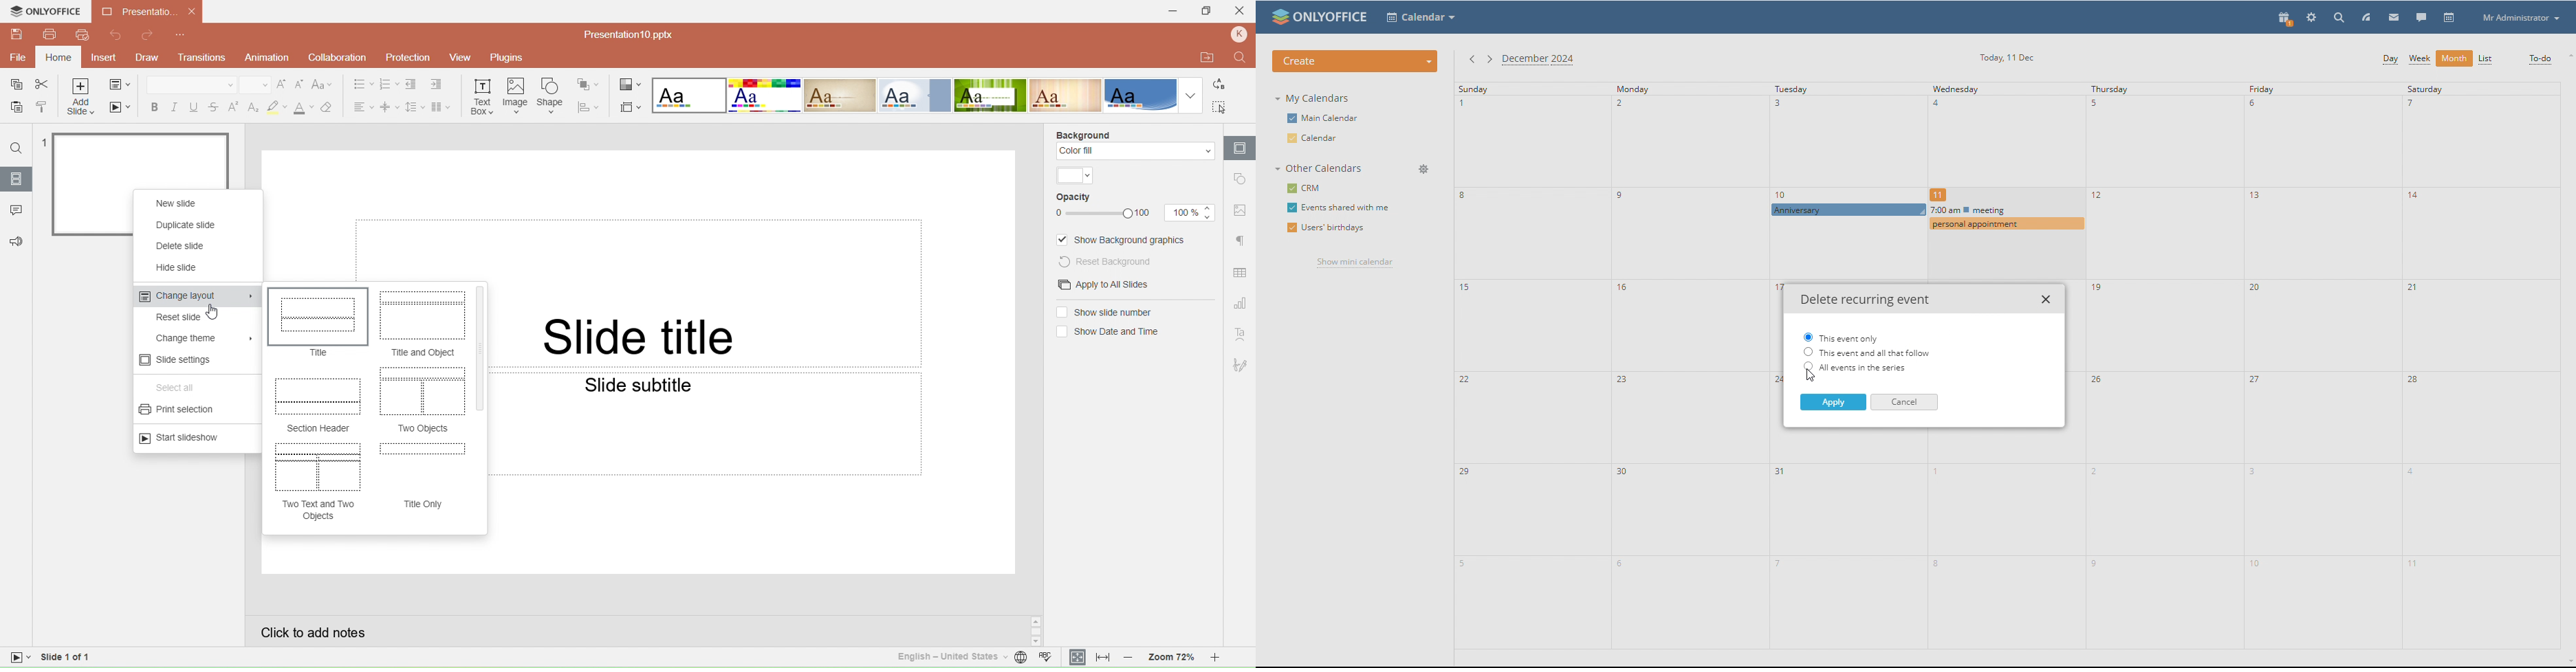 The width and height of the screenshot is (2576, 672). Describe the element at coordinates (1169, 11) in the screenshot. I see `Minimize` at that location.